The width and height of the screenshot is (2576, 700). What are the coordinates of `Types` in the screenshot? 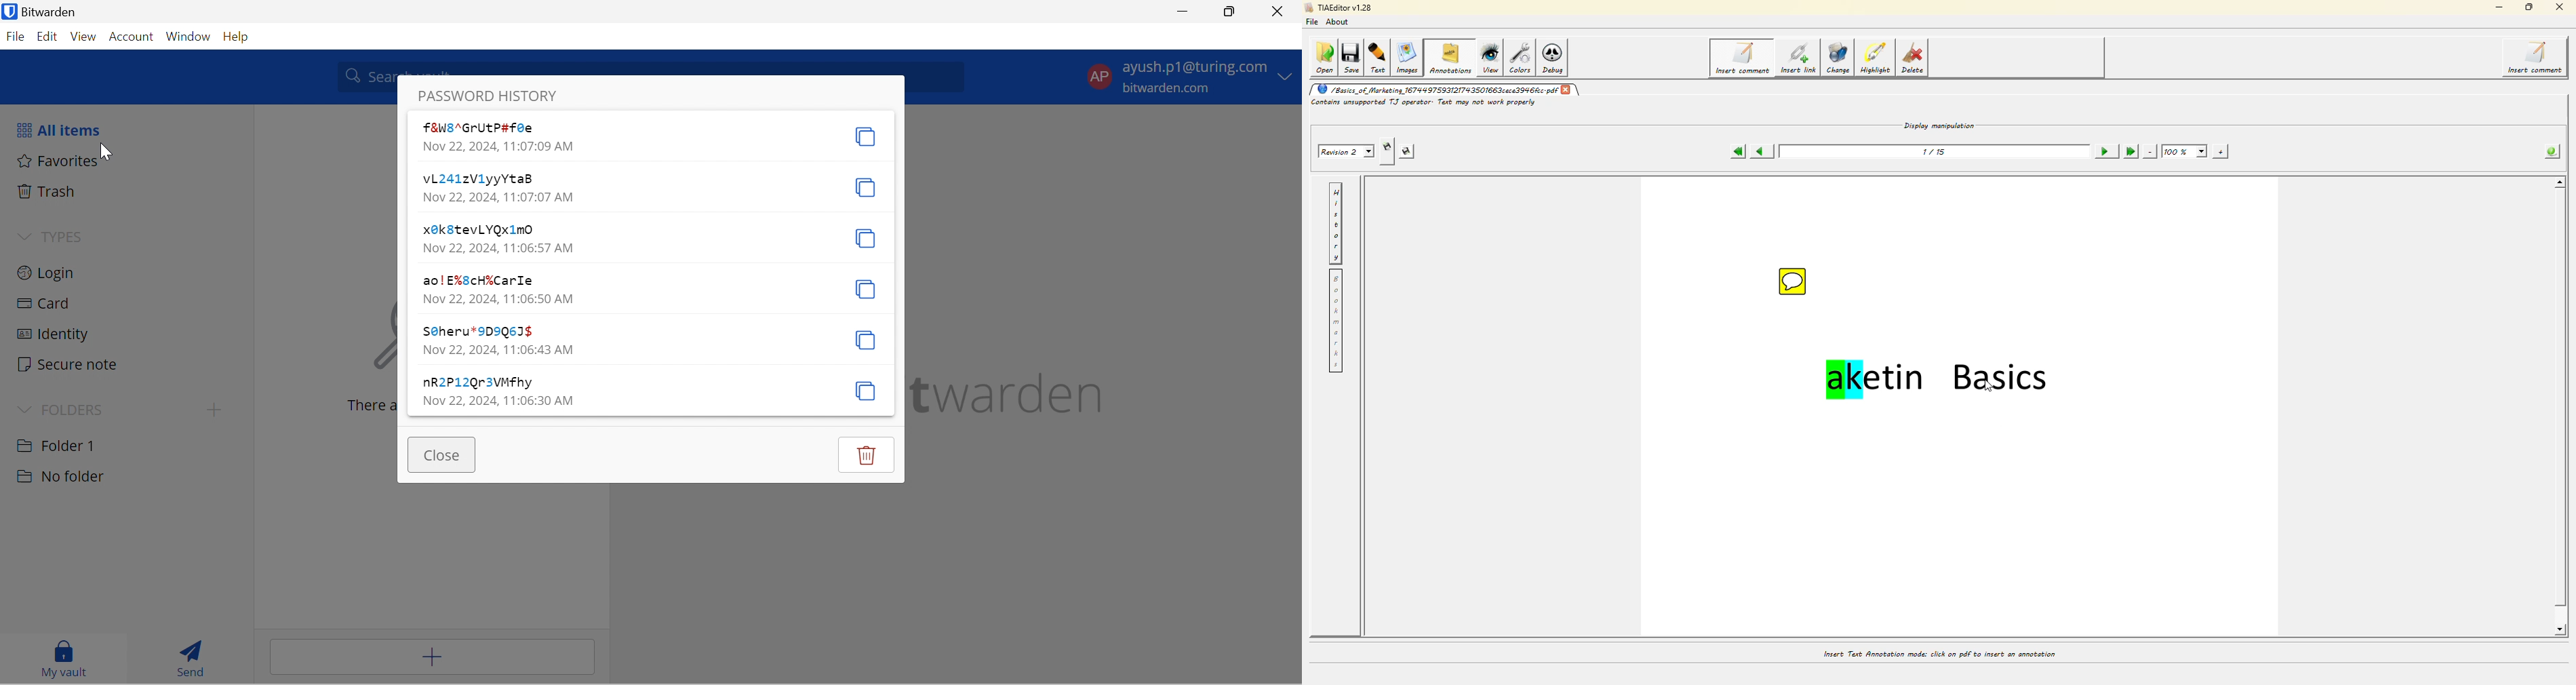 It's located at (54, 238).